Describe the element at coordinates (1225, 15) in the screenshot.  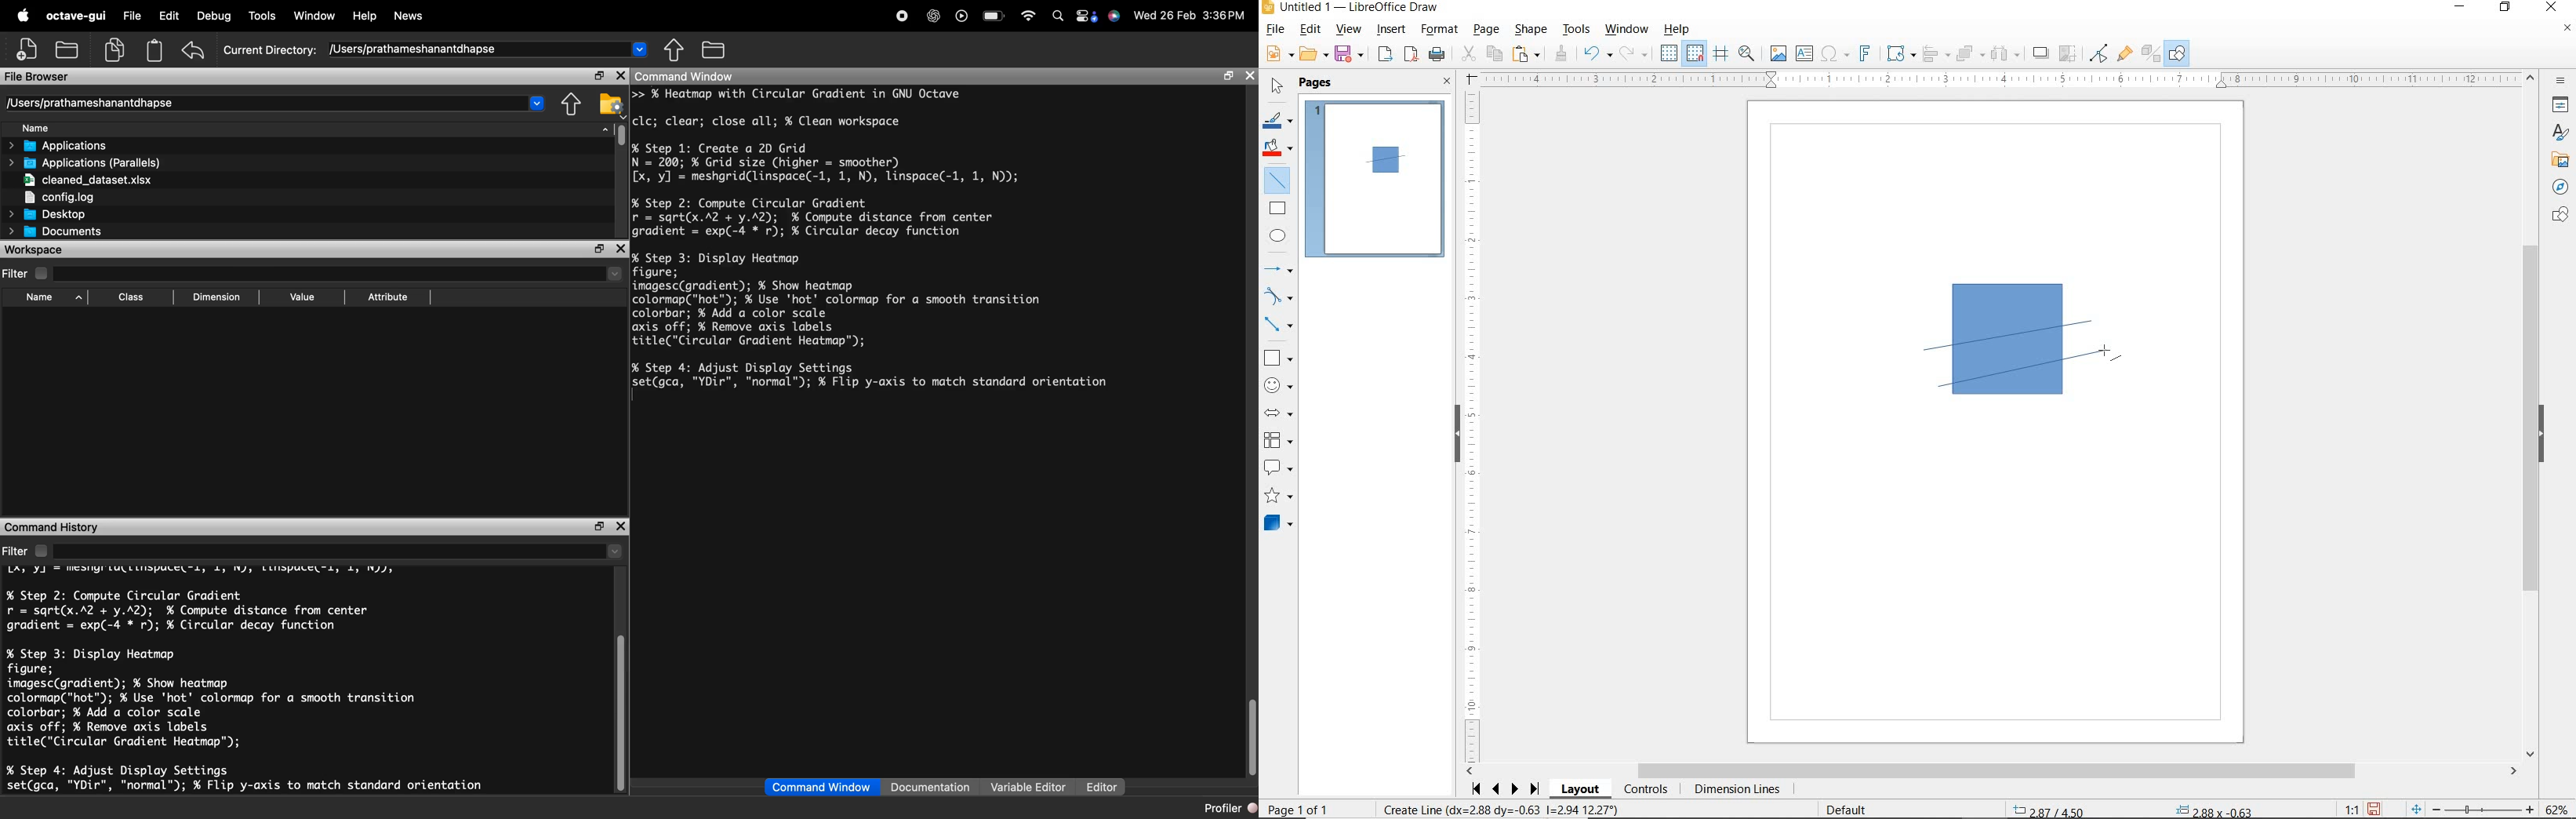
I see `3:36 PM` at that location.